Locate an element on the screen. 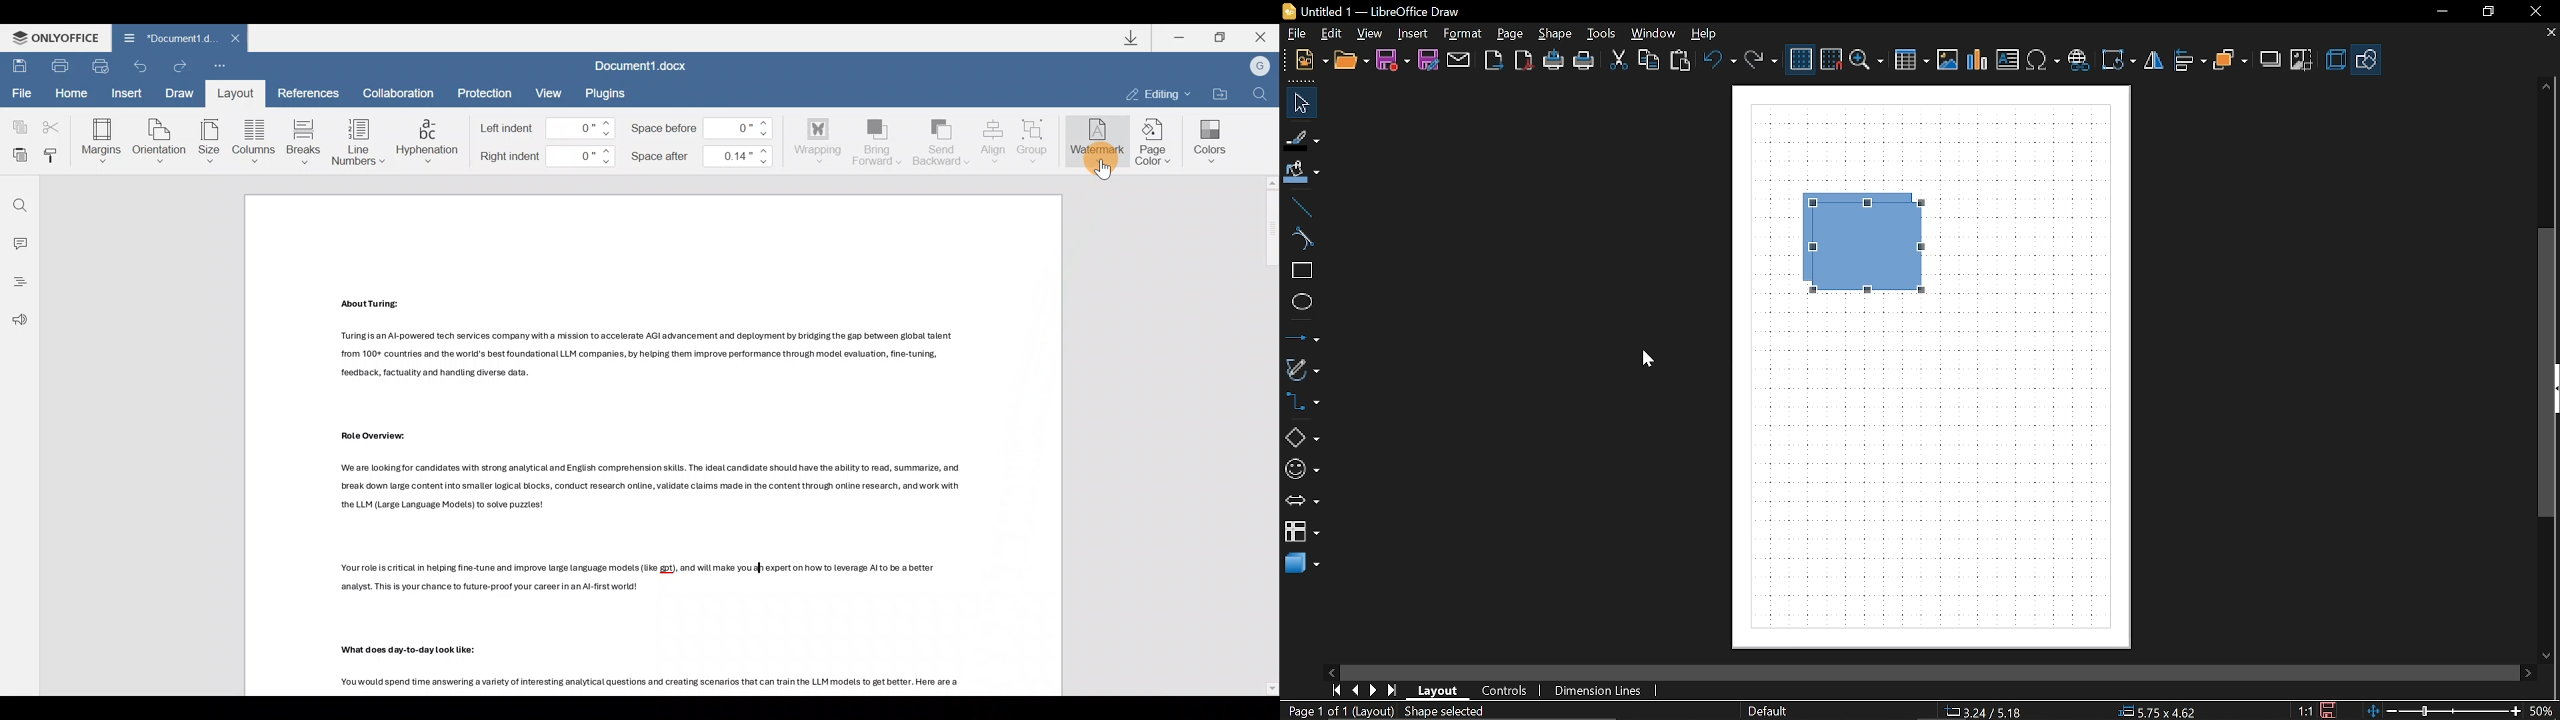  Copy is located at coordinates (1650, 60).